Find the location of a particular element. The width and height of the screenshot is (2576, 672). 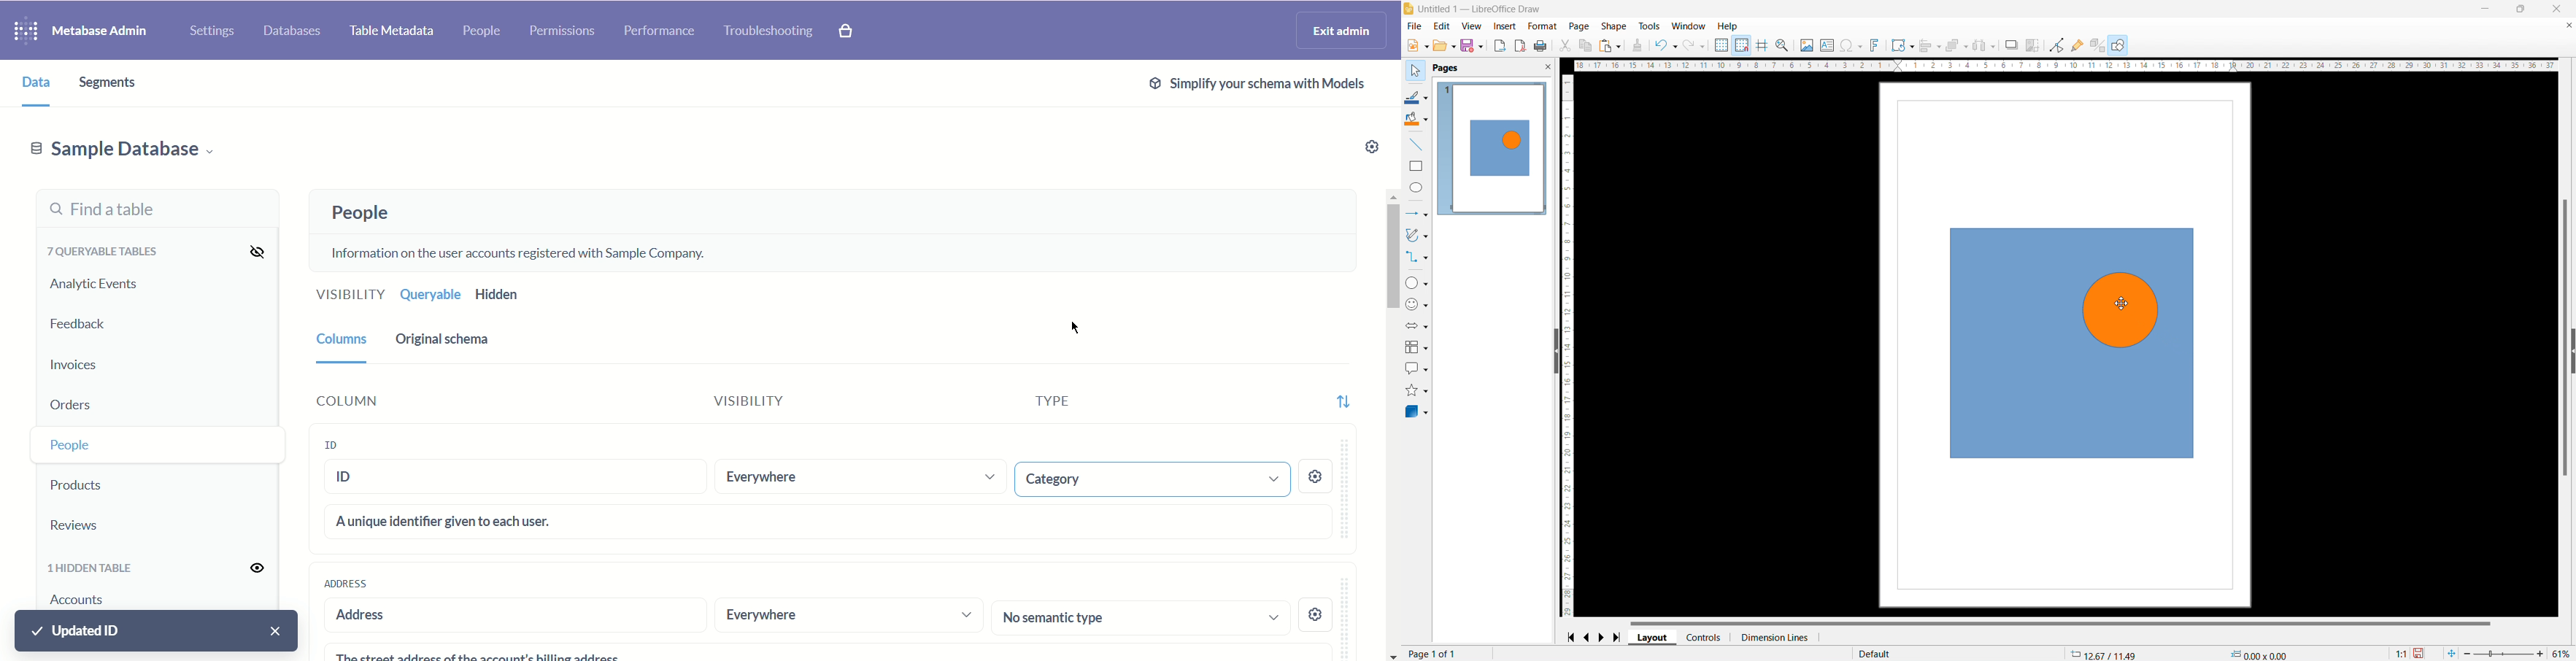

curves and polygons is located at coordinates (1416, 235).